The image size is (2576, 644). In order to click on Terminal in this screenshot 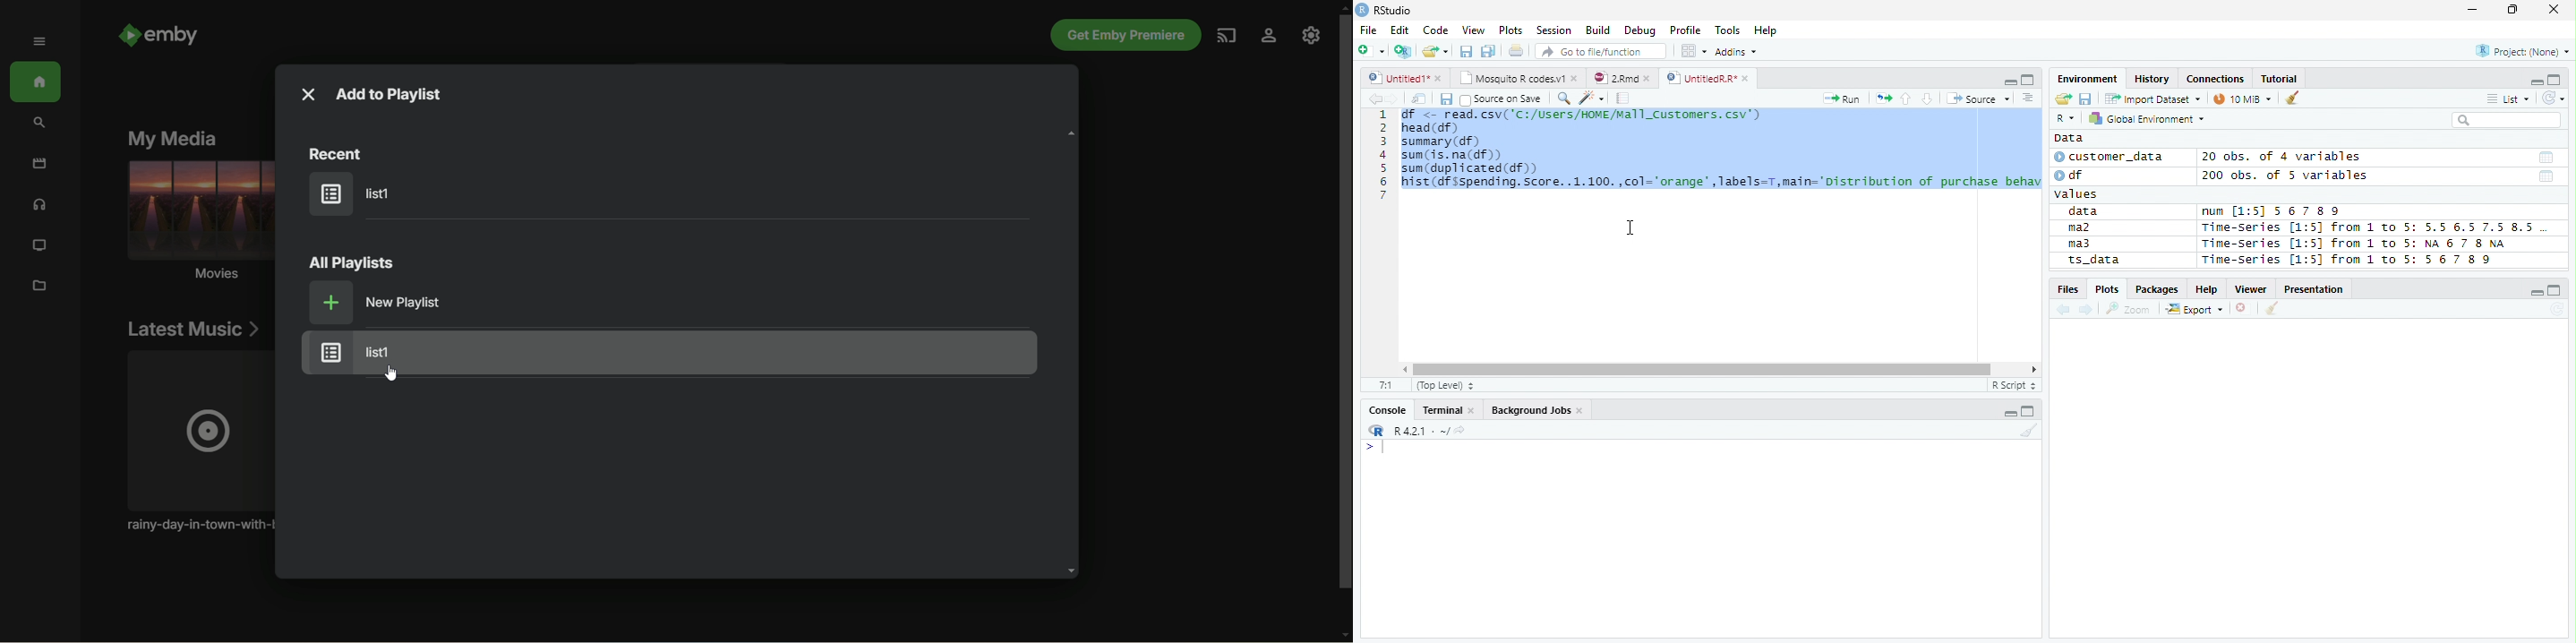, I will do `click(1448, 412)`.